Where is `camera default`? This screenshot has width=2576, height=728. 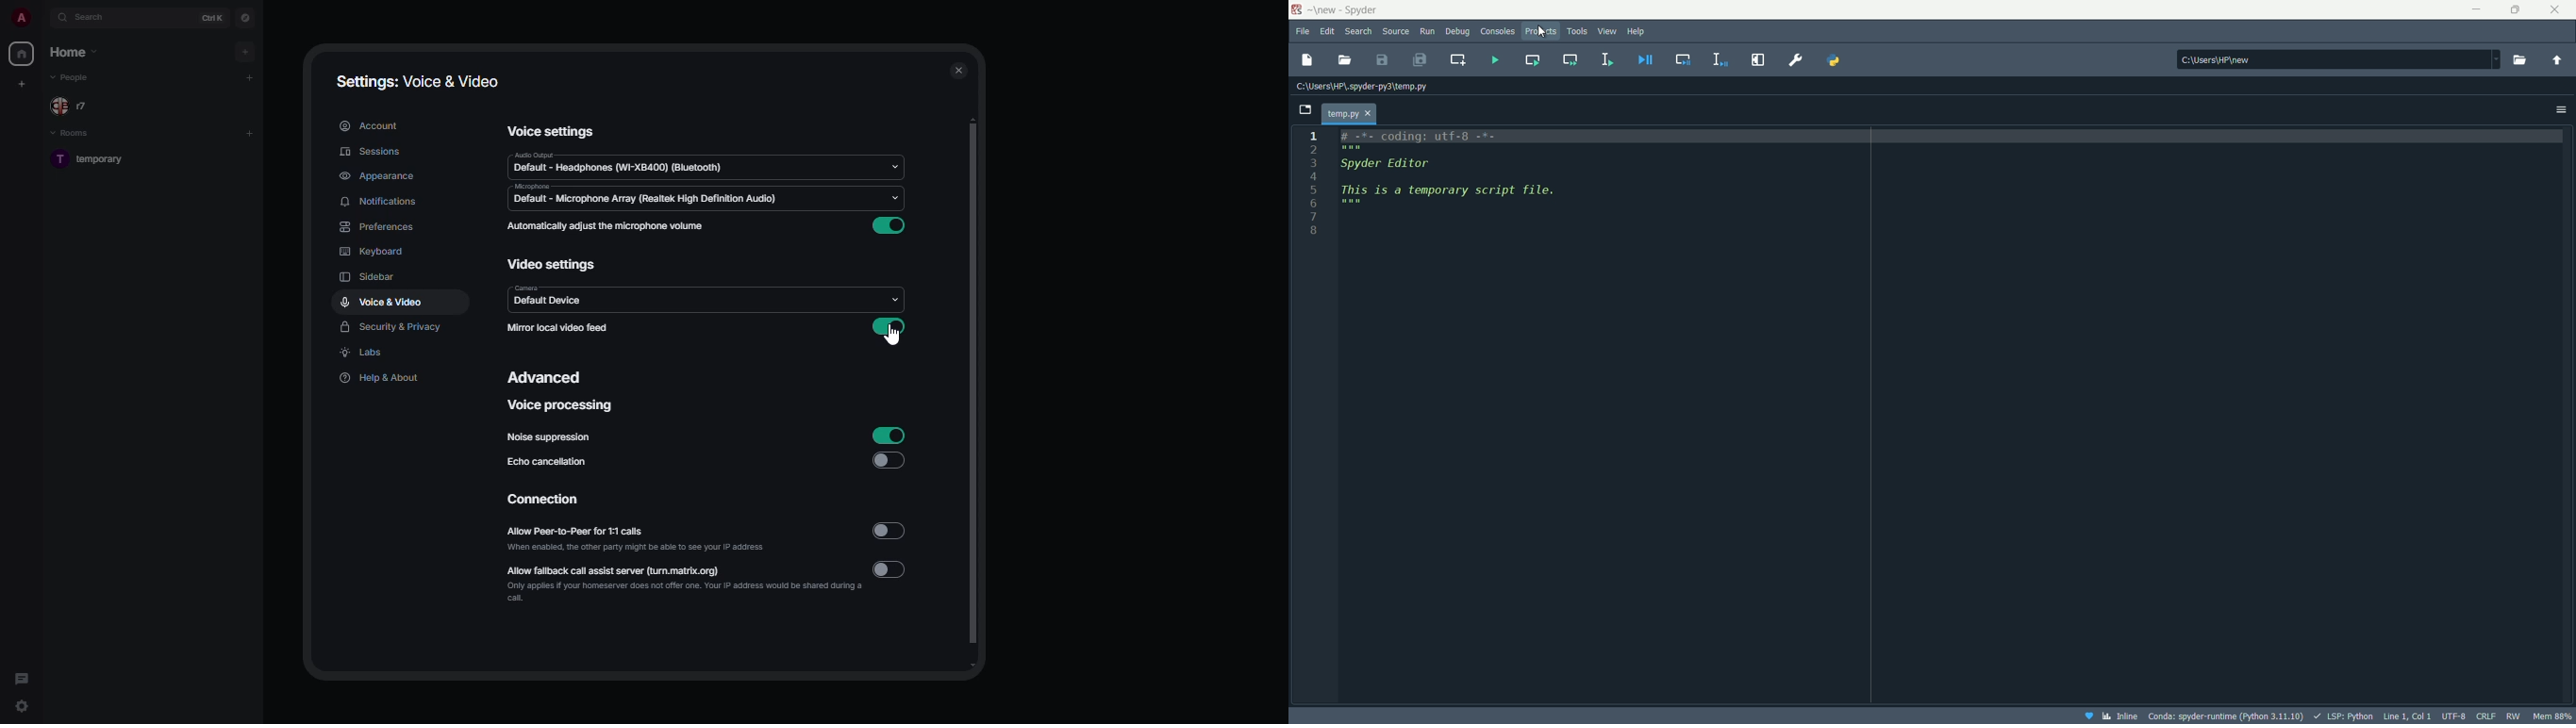
camera default is located at coordinates (551, 296).